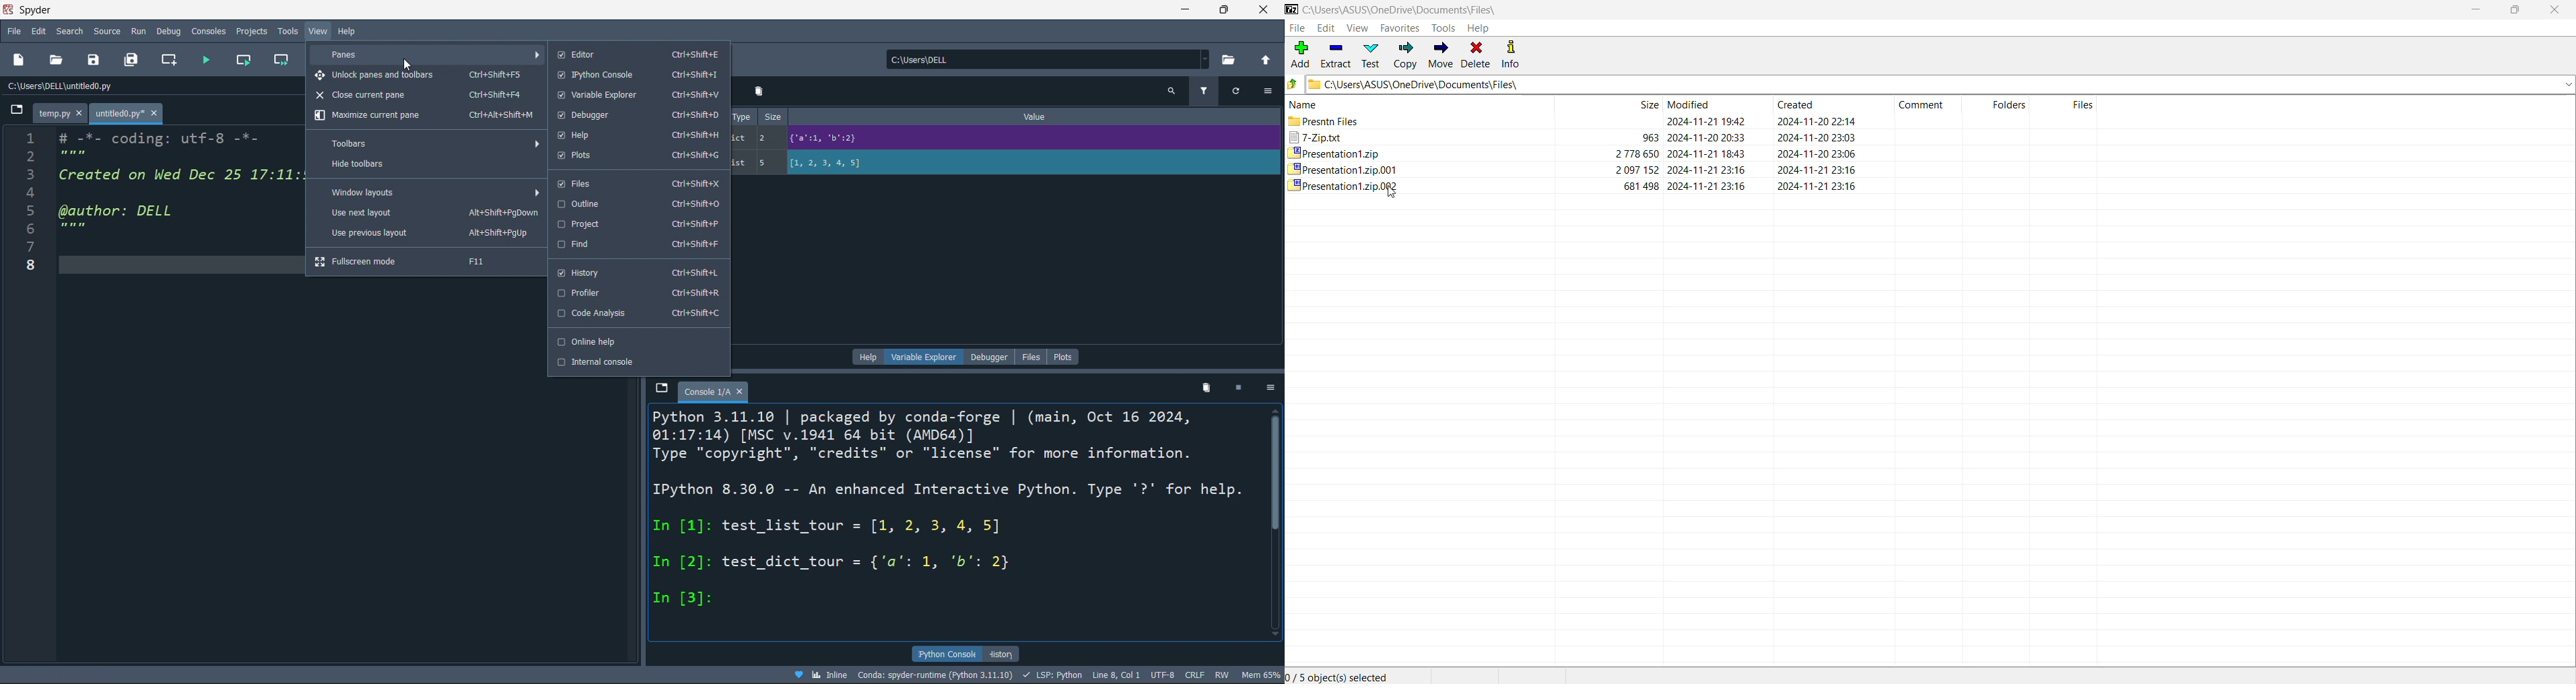 This screenshot has height=700, width=2576. Describe the element at coordinates (421, 260) in the screenshot. I see `fullscreen mode` at that location.